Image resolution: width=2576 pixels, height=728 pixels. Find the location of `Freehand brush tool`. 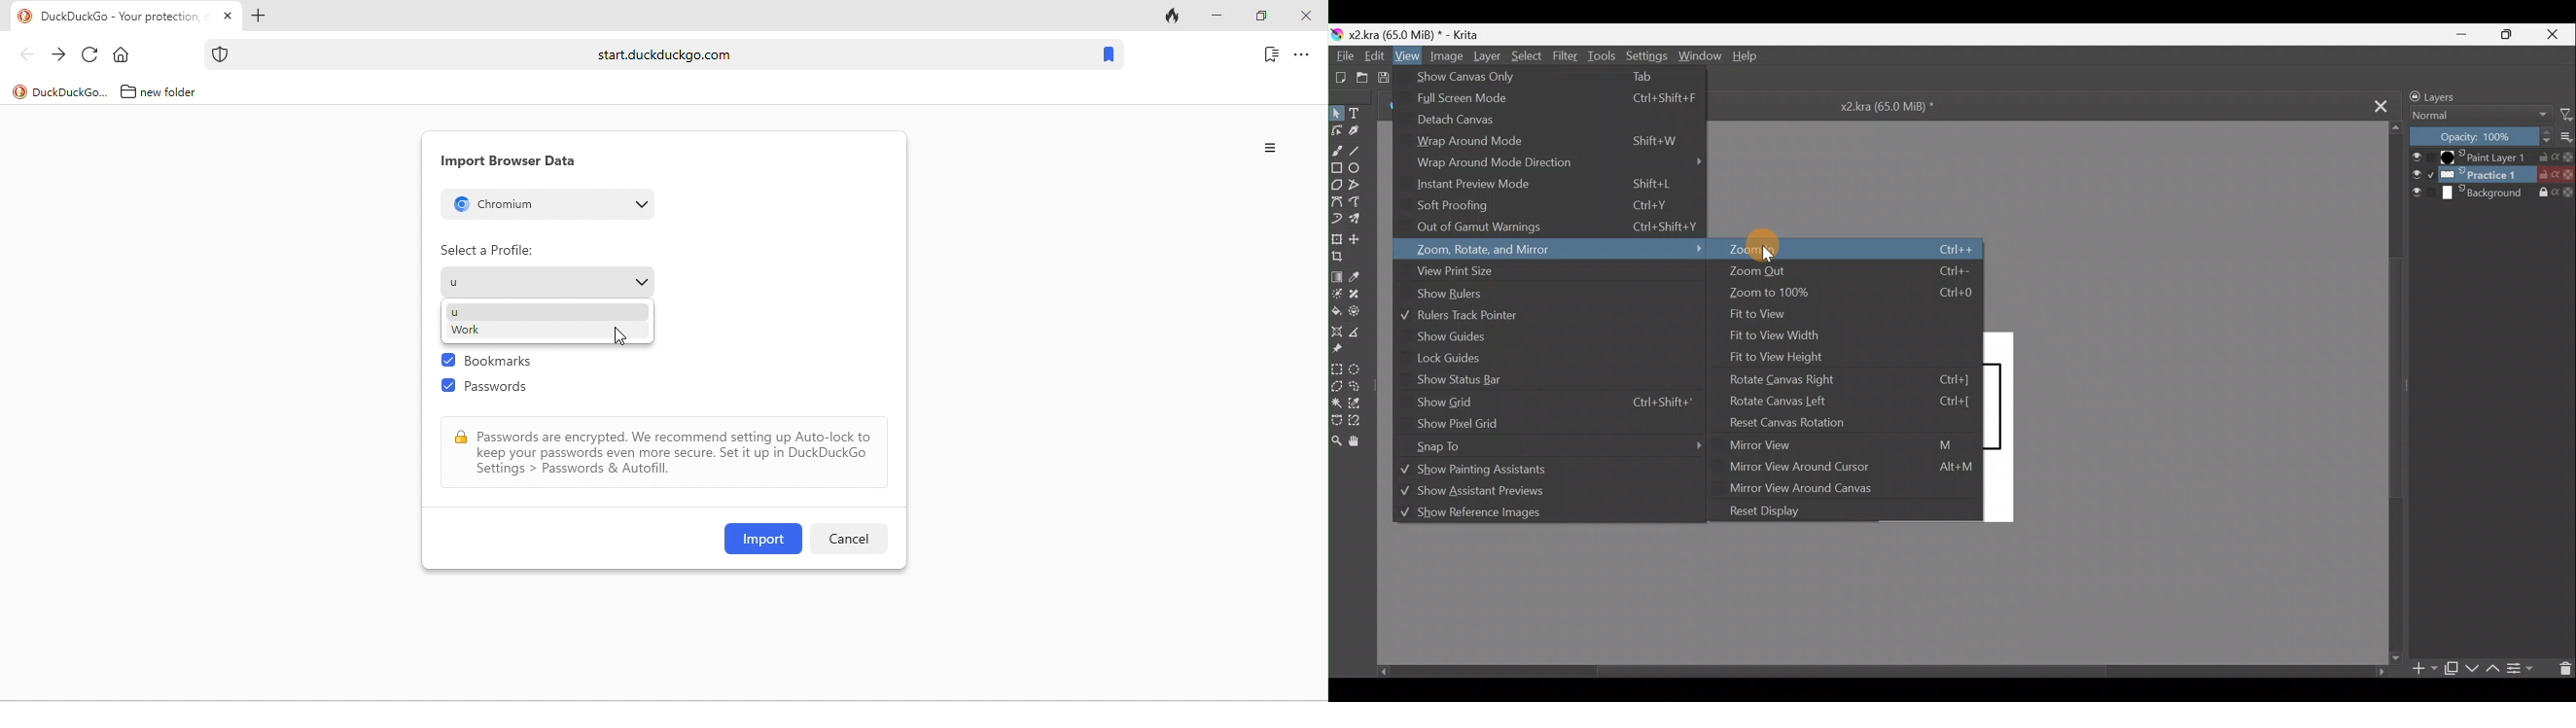

Freehand brush tool is located at coordinates (1336, 150).